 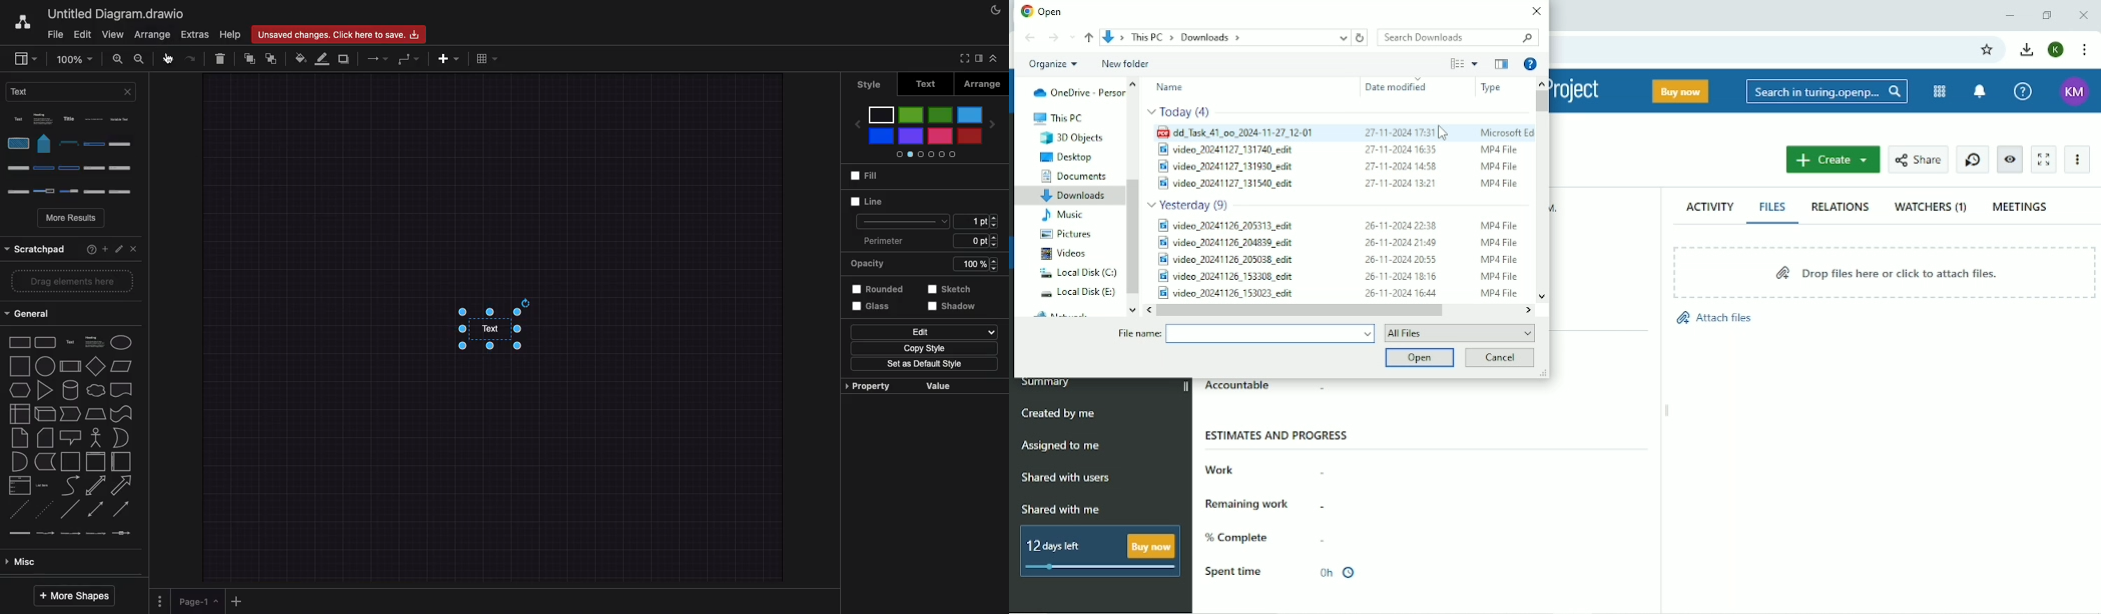 I want to click on Collapse, so click(x=997, y=60).